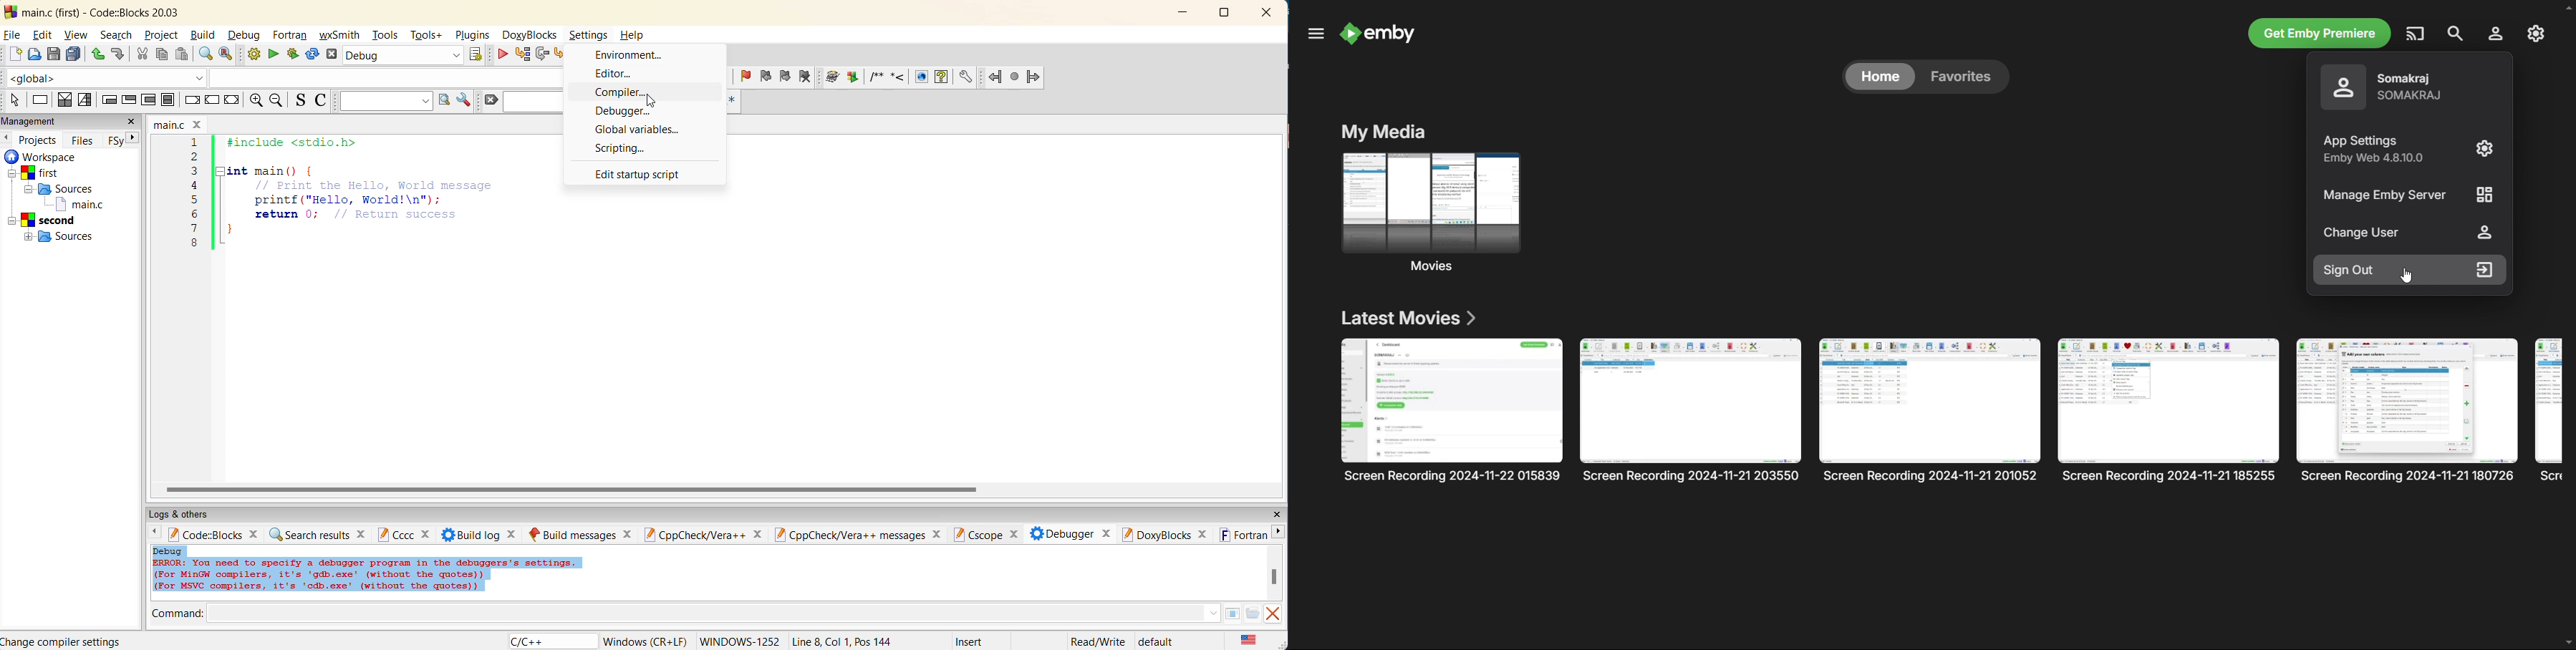  Describe the element at coordinates (313, 55) in the screenshot. I see `rebuild` at that location.